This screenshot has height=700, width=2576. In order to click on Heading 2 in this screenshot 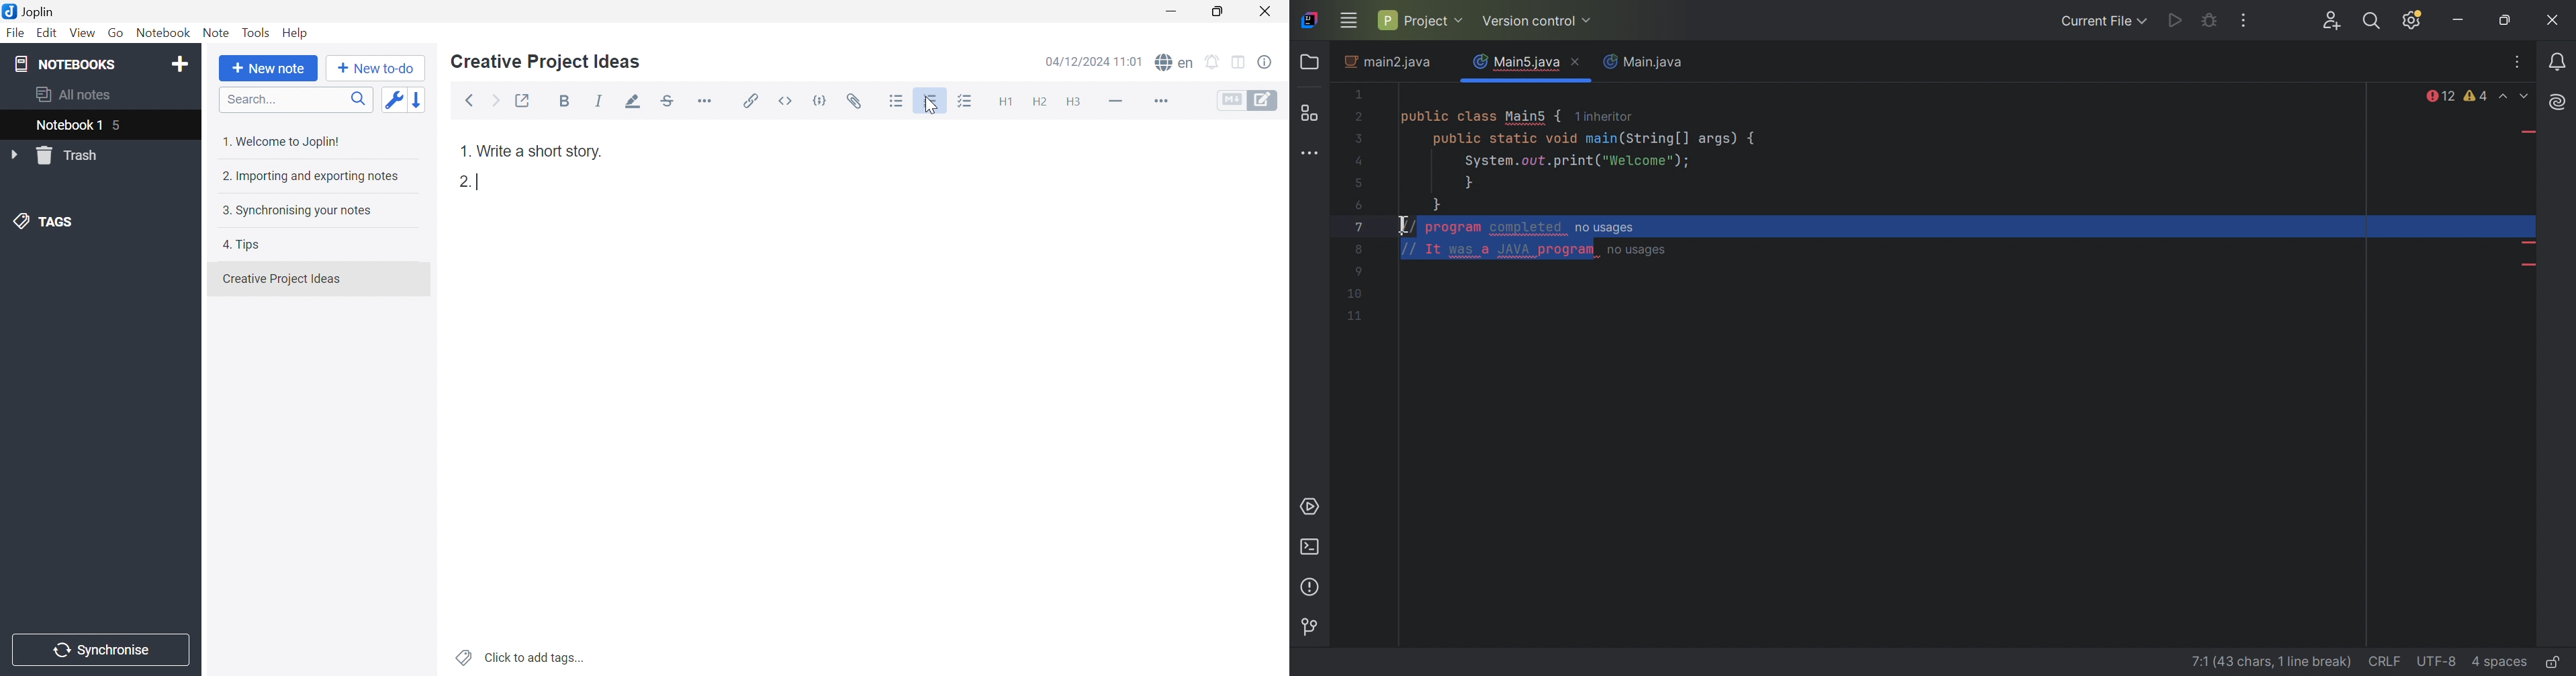, I will do `click(1041, 103)`.